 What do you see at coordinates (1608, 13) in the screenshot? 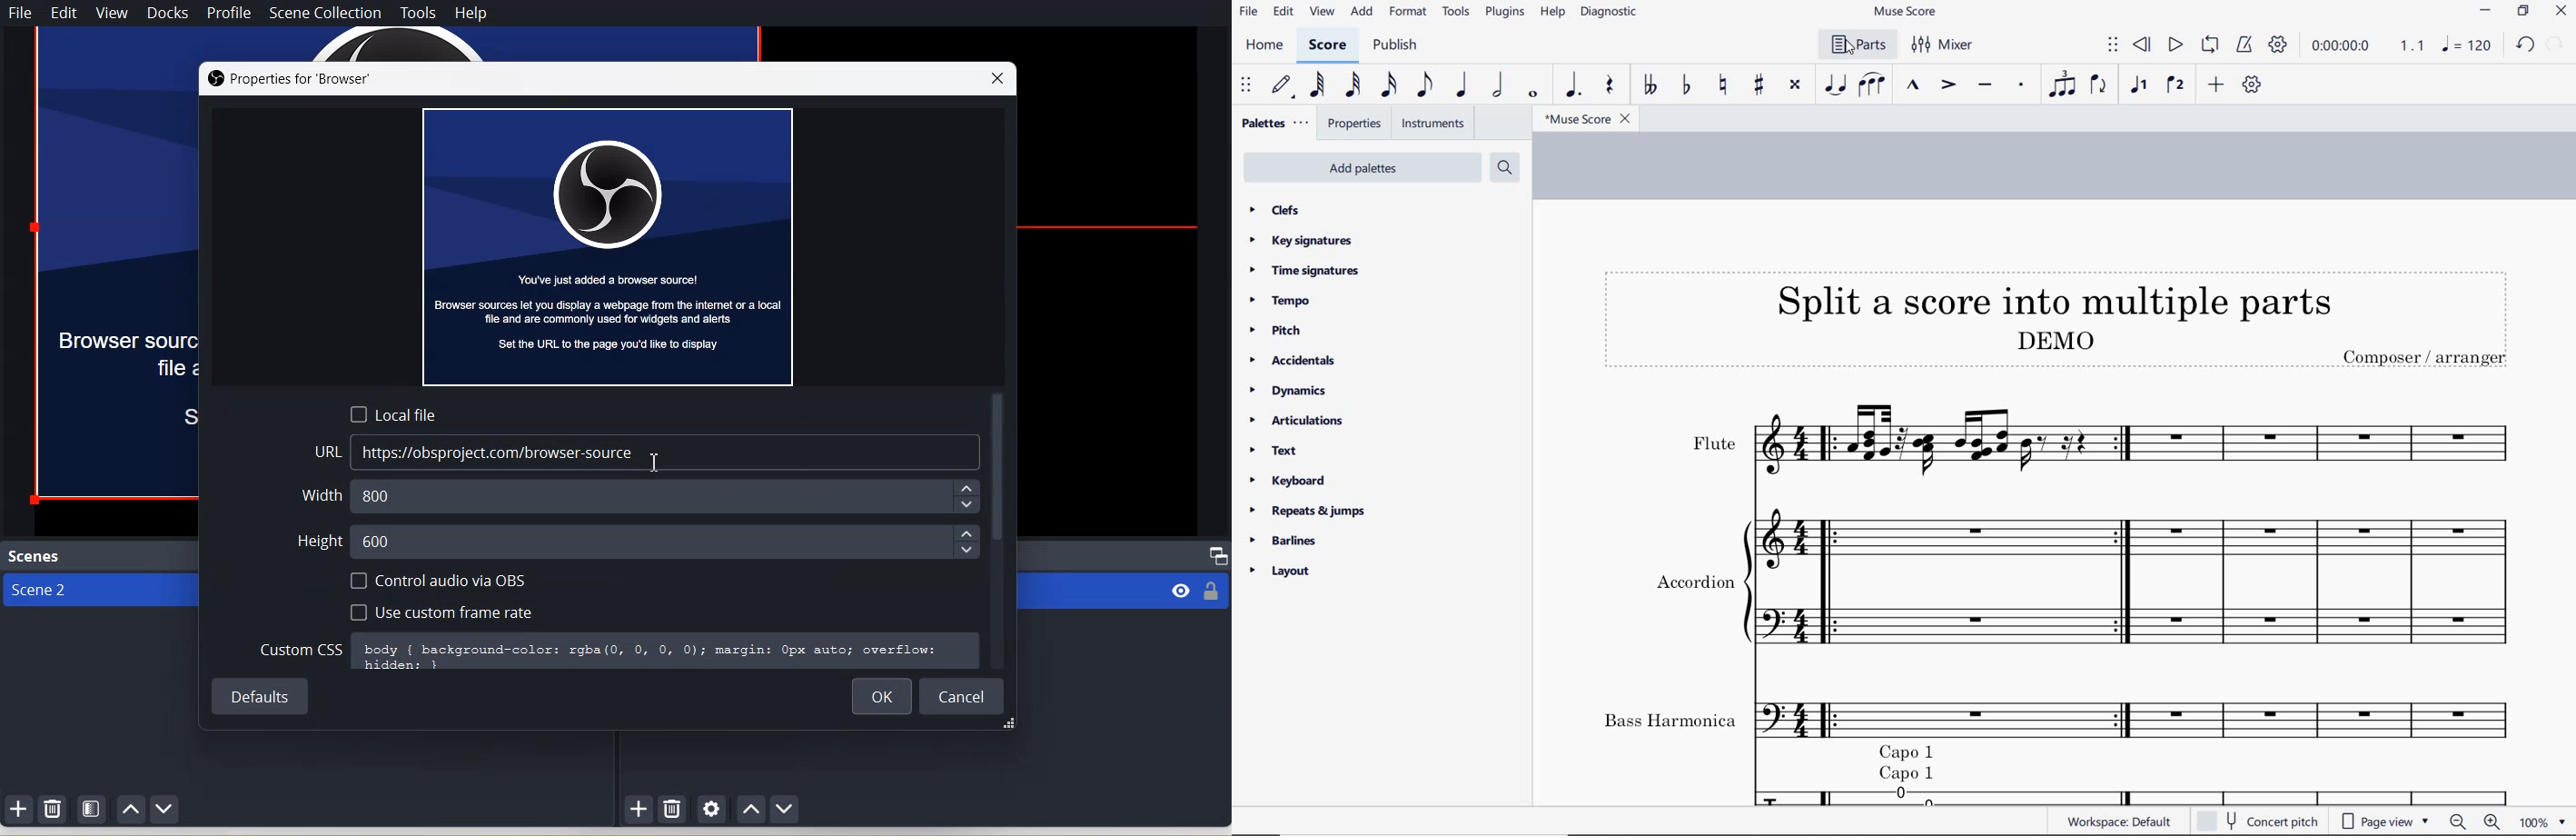
I see `diagnostic` at bounding box center [1608, 13].